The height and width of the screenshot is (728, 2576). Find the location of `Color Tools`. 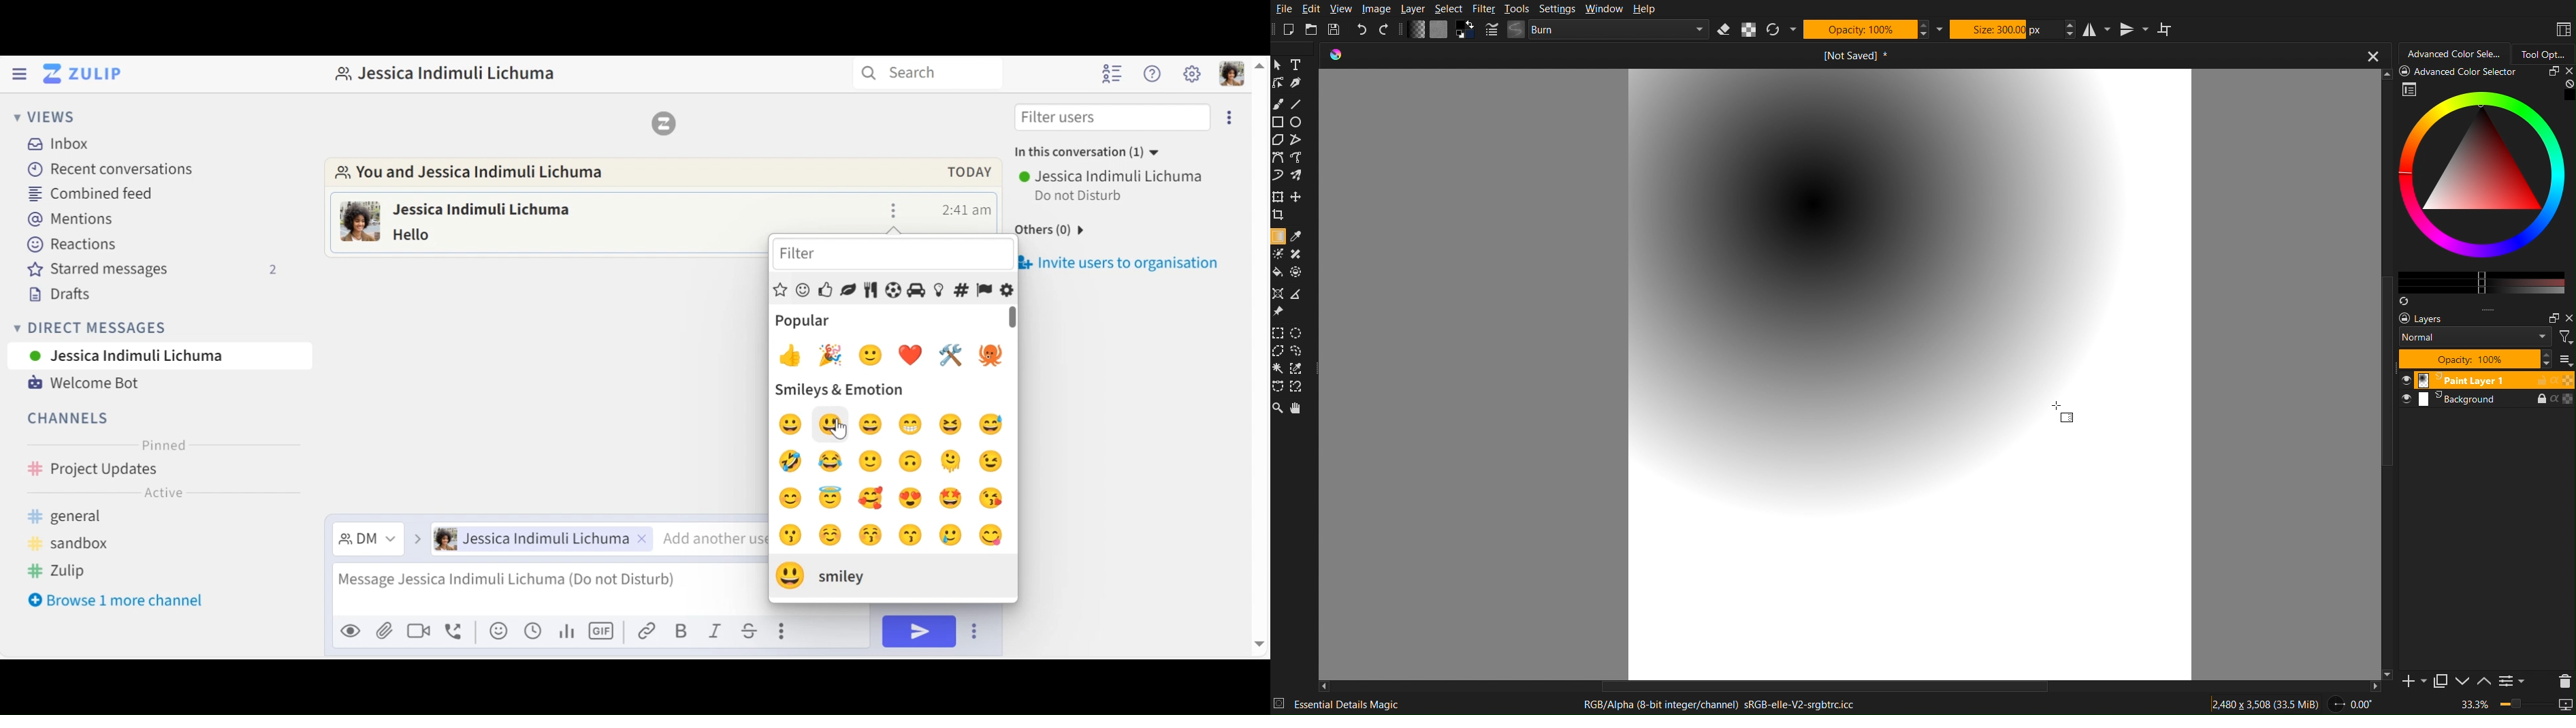

Color Tools is located at coordinates (1289, 263).